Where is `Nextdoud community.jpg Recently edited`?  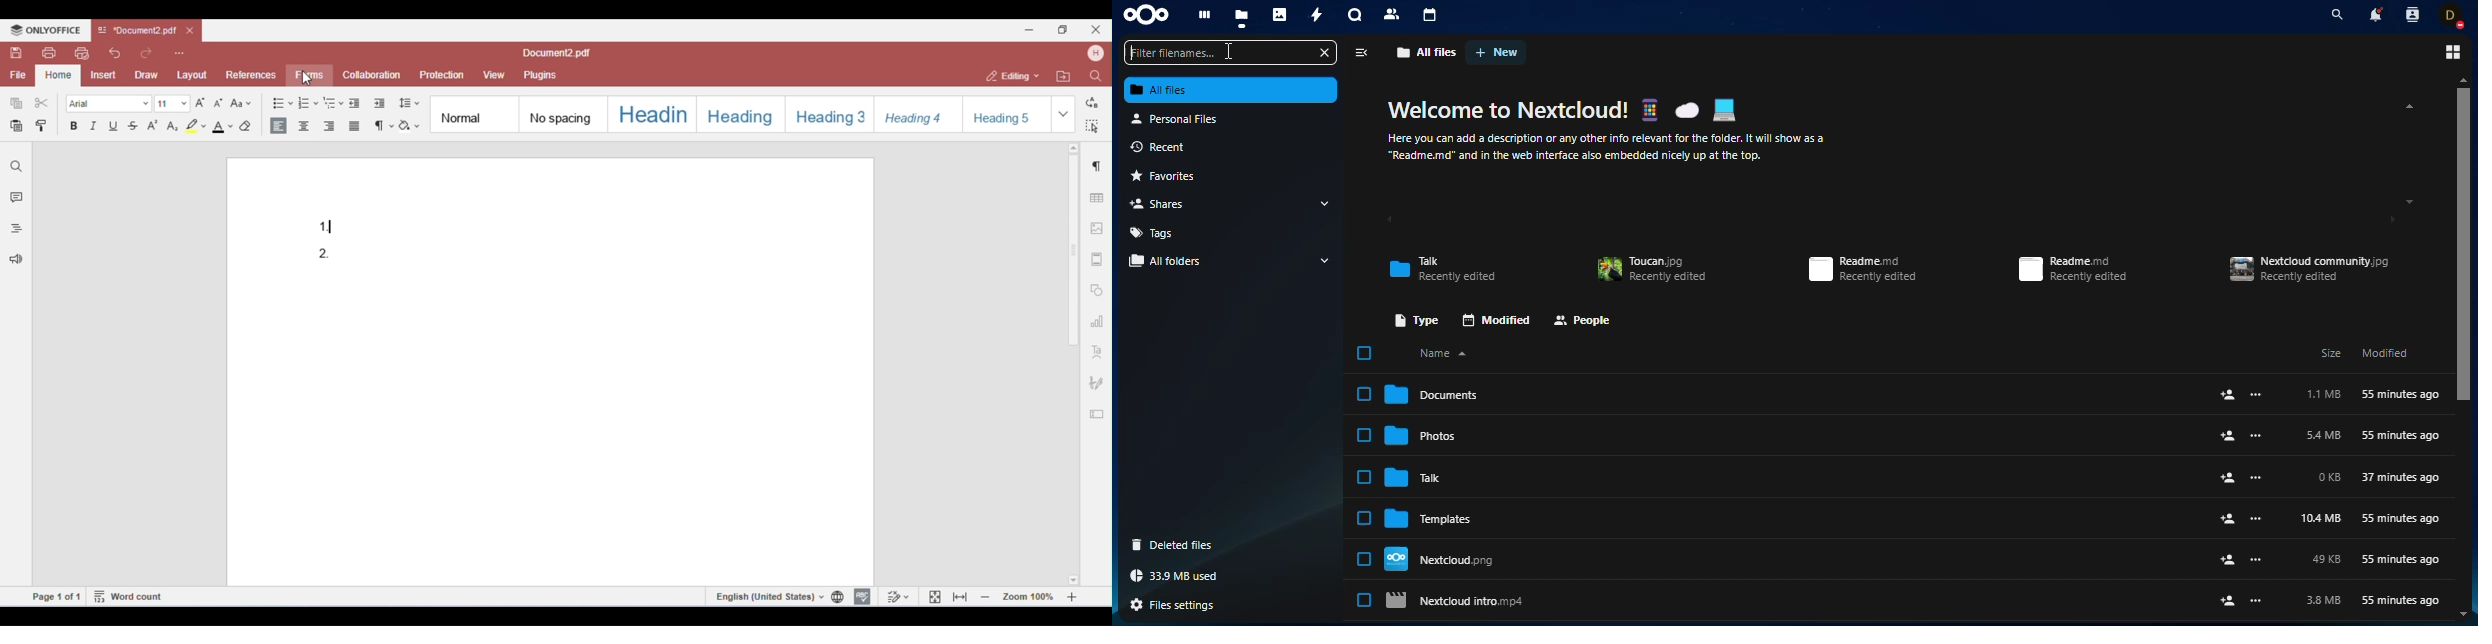
Nextdoud community.jpg Recently edited is located at coordinates (2310, 269).